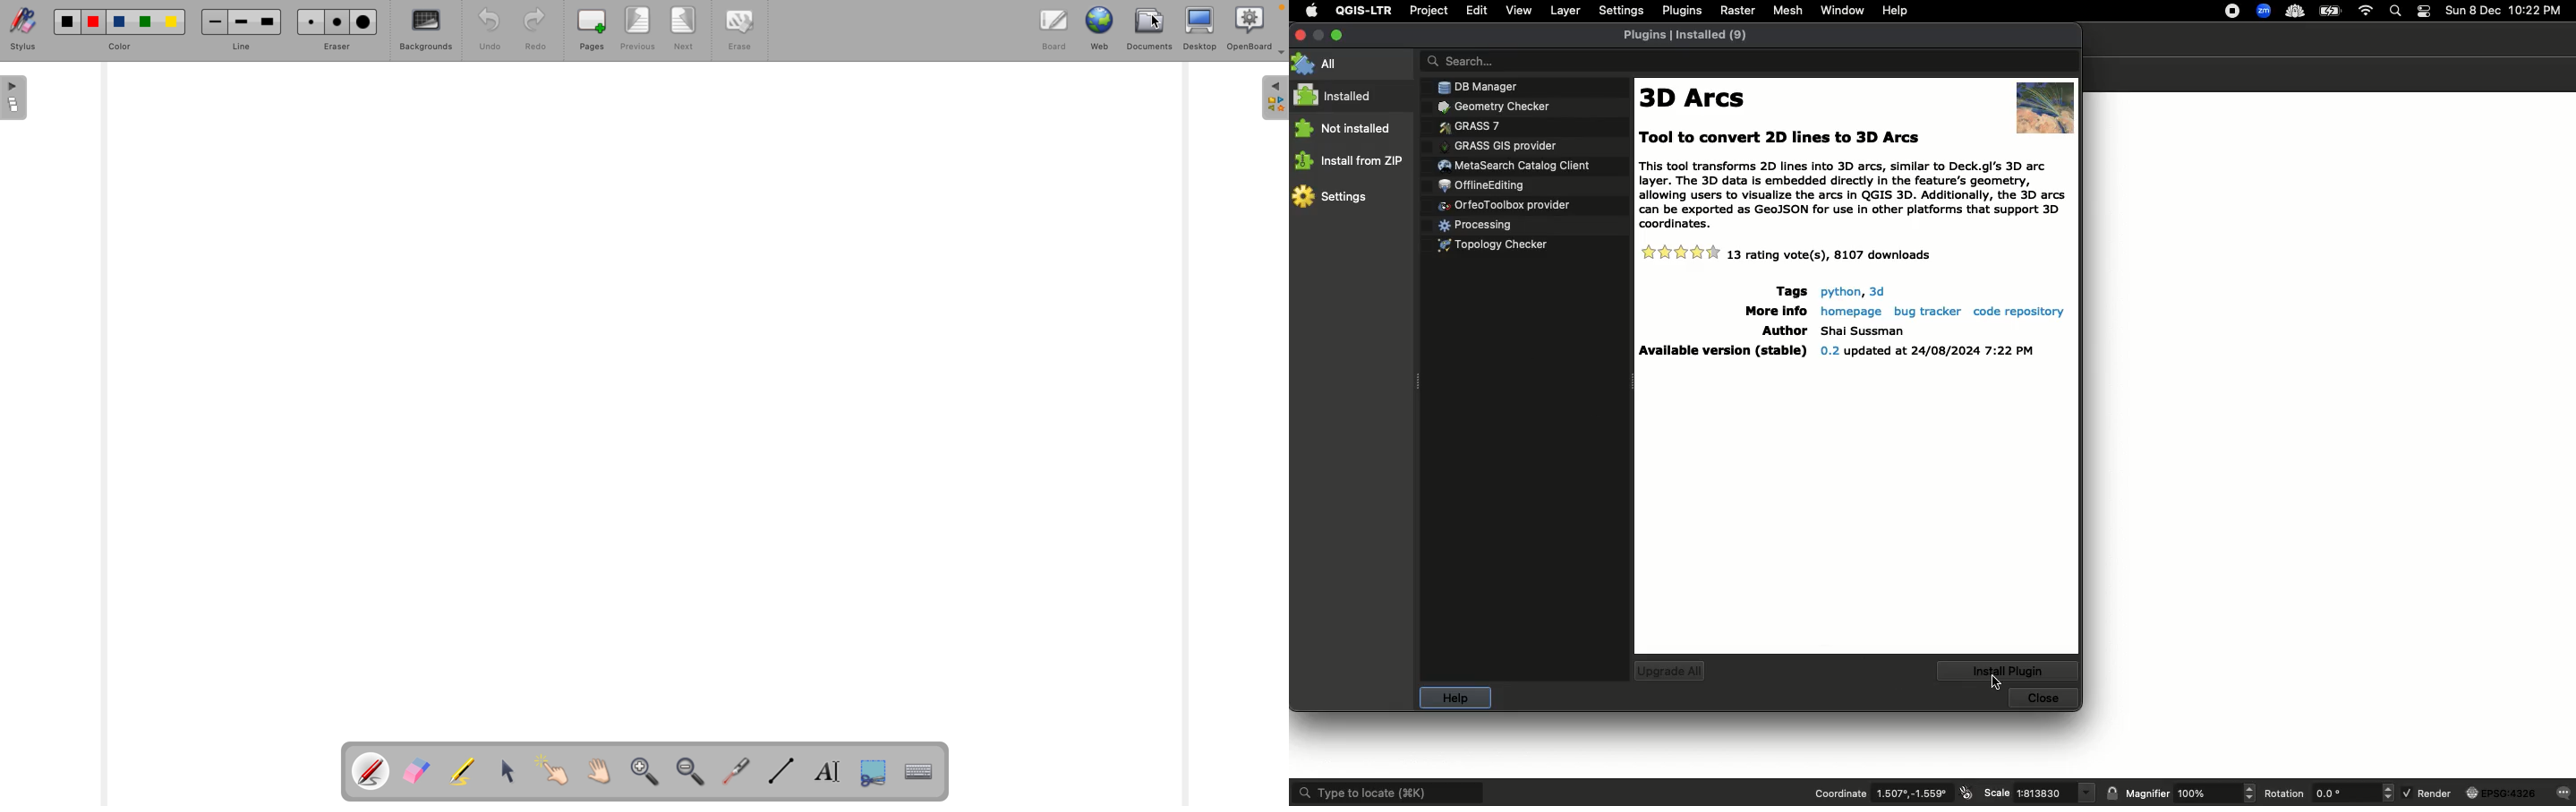 The image size is (2576, 812). Describe the element at coordinates (484, 30) in the screenshot. I see `undo` at that location.